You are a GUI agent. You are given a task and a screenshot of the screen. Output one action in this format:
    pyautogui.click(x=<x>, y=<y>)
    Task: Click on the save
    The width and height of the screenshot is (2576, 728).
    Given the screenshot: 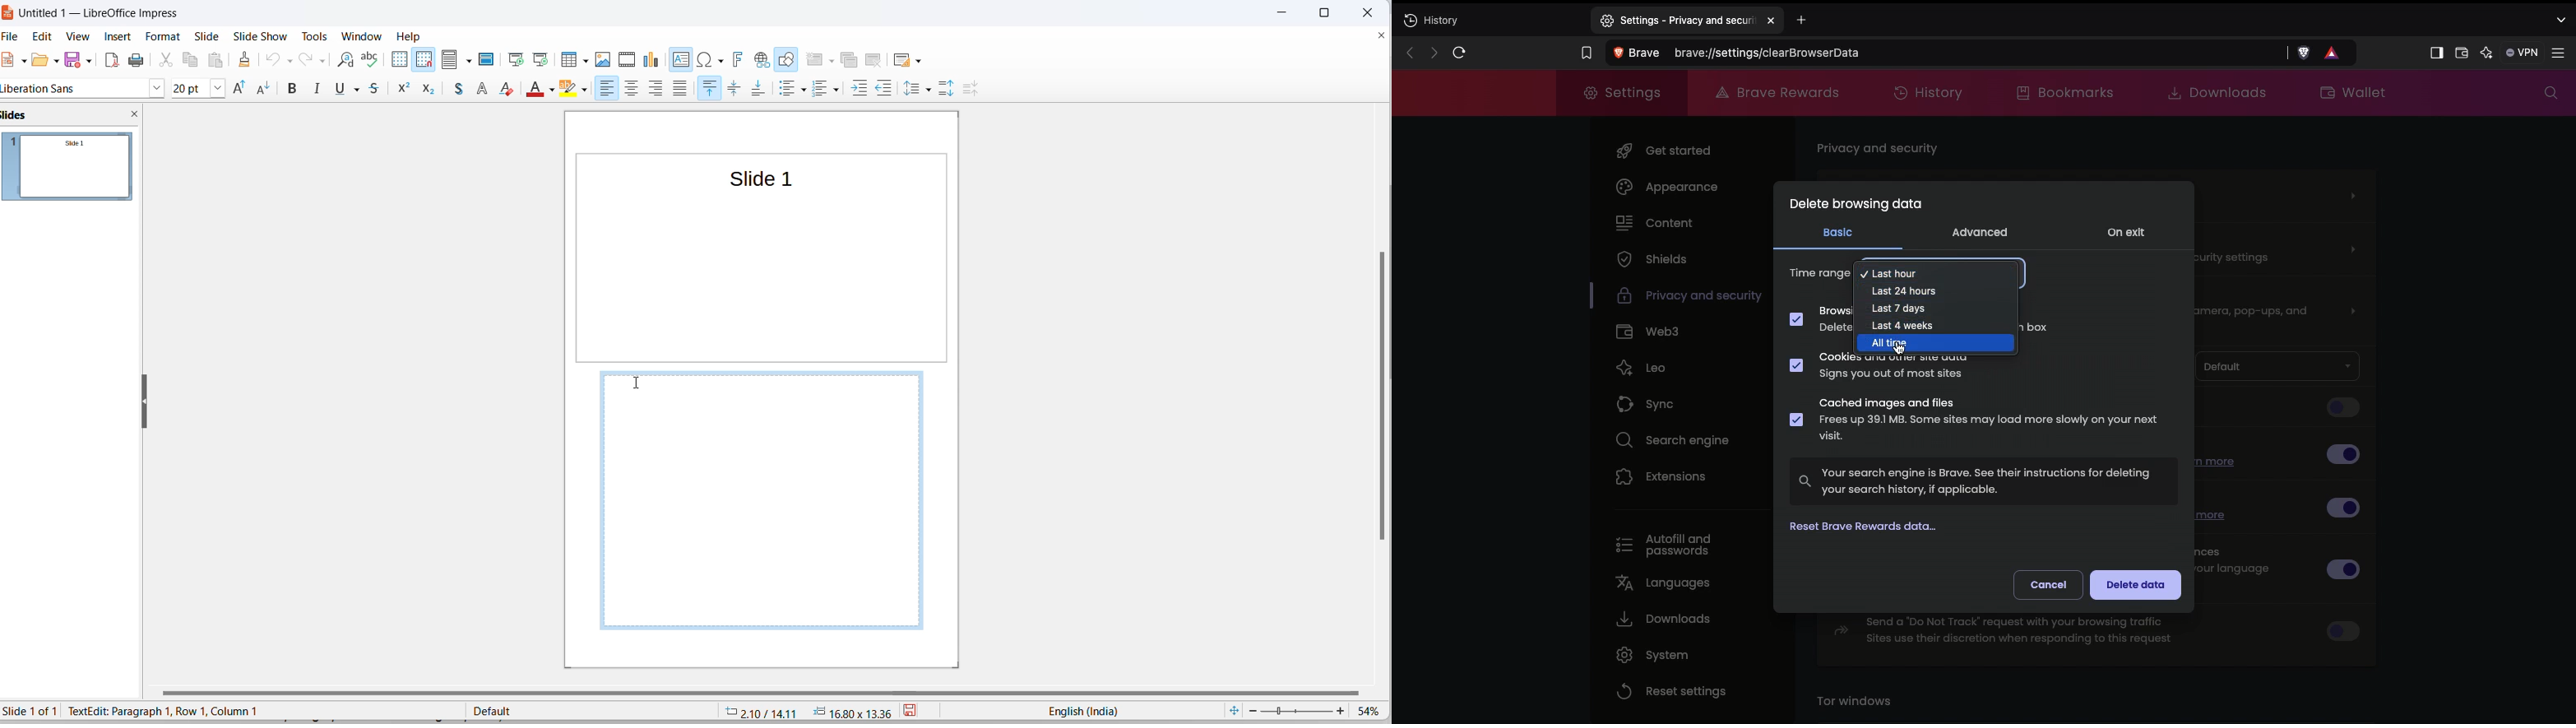 What is the action you would take?
    pyautogui.click(x=914, y=711)
    